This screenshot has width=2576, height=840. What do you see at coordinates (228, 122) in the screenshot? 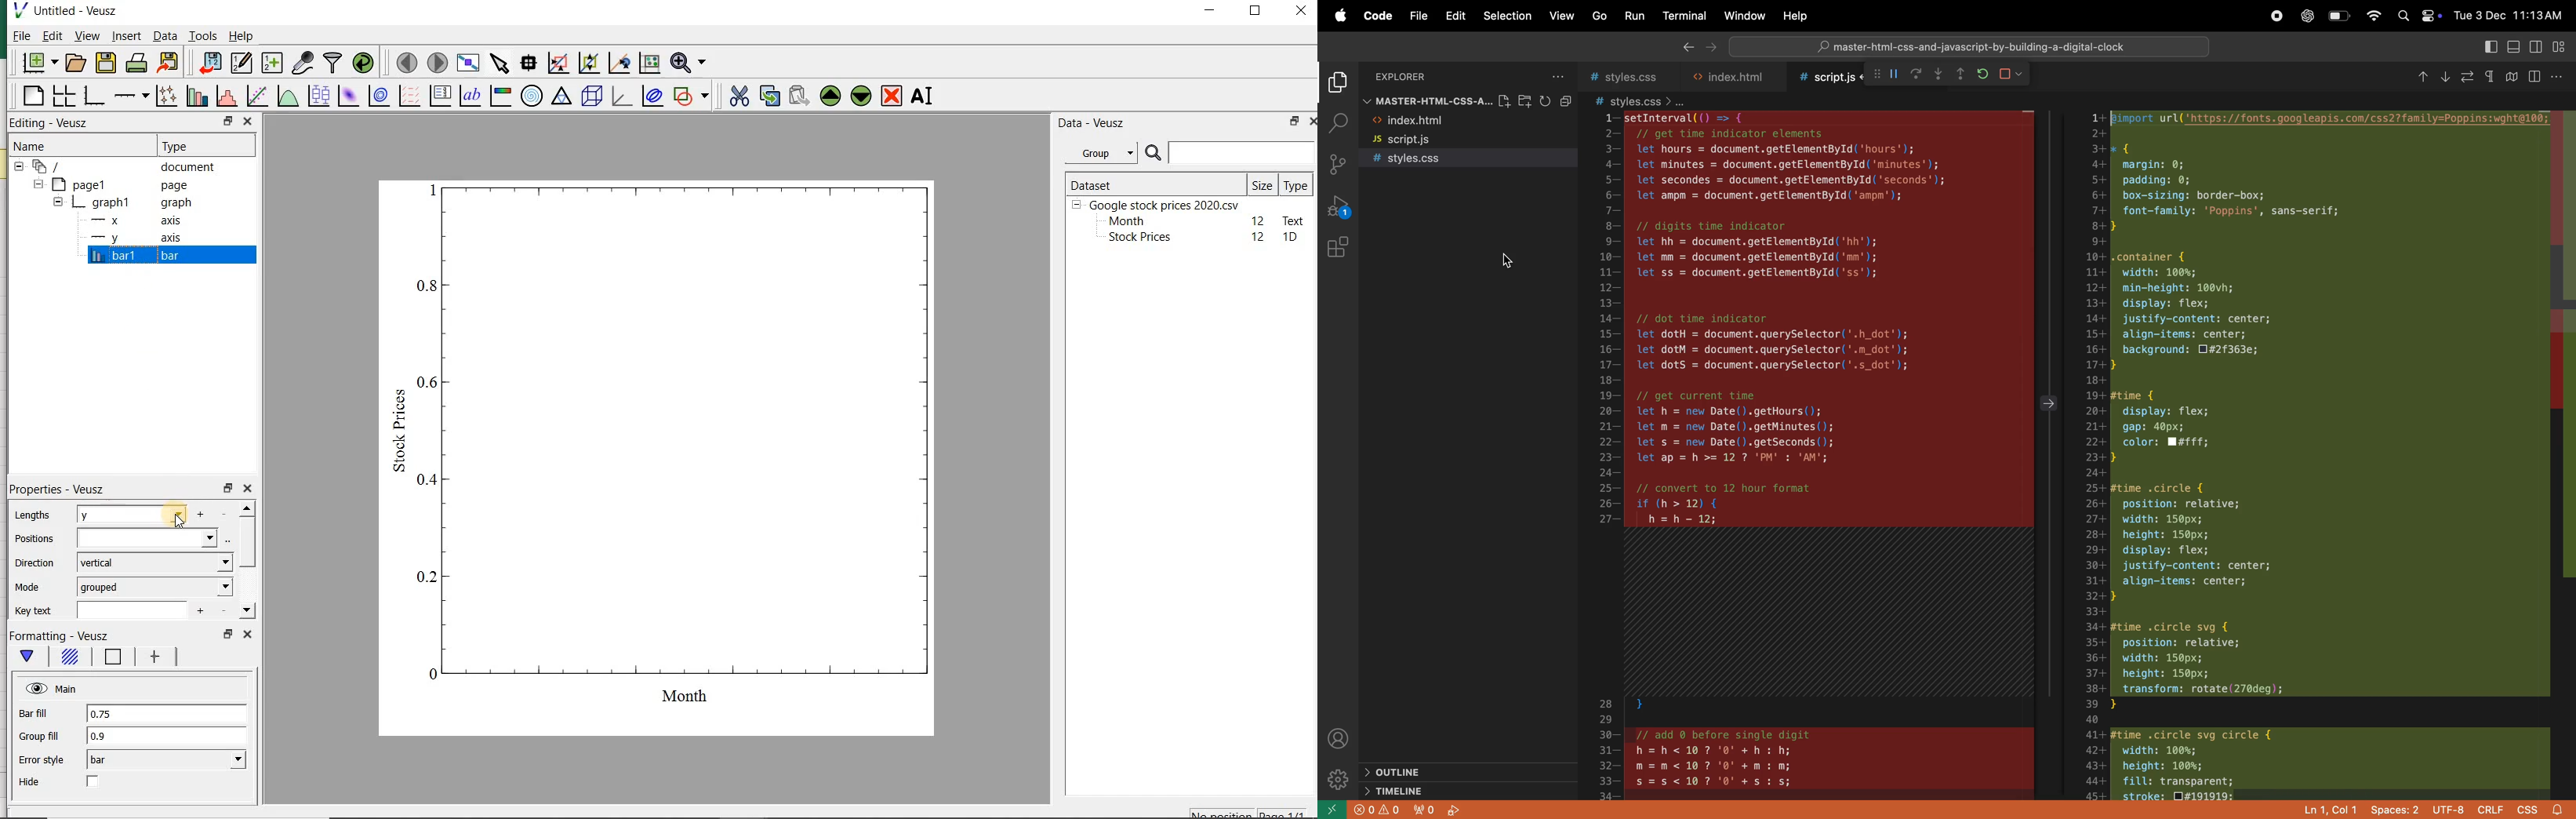
I see `restore` at bounding box center [228, 122].